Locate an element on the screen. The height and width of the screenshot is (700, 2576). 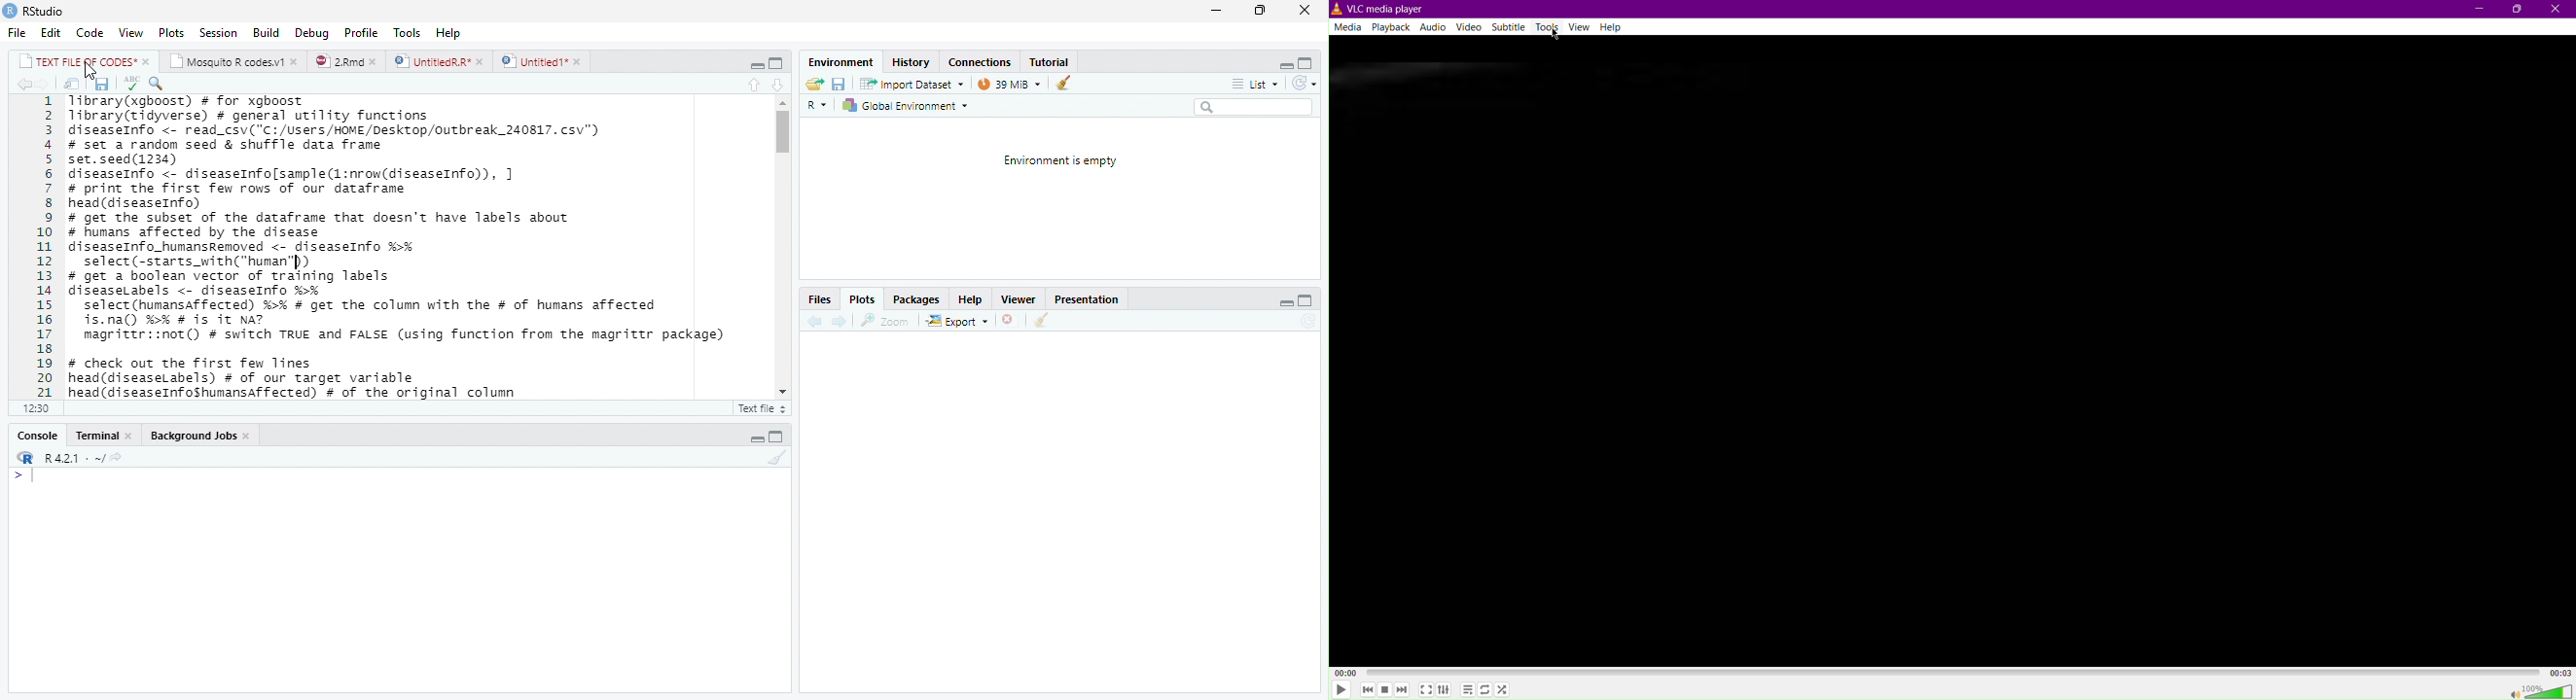
Text file is located at coordinates (762, 406).